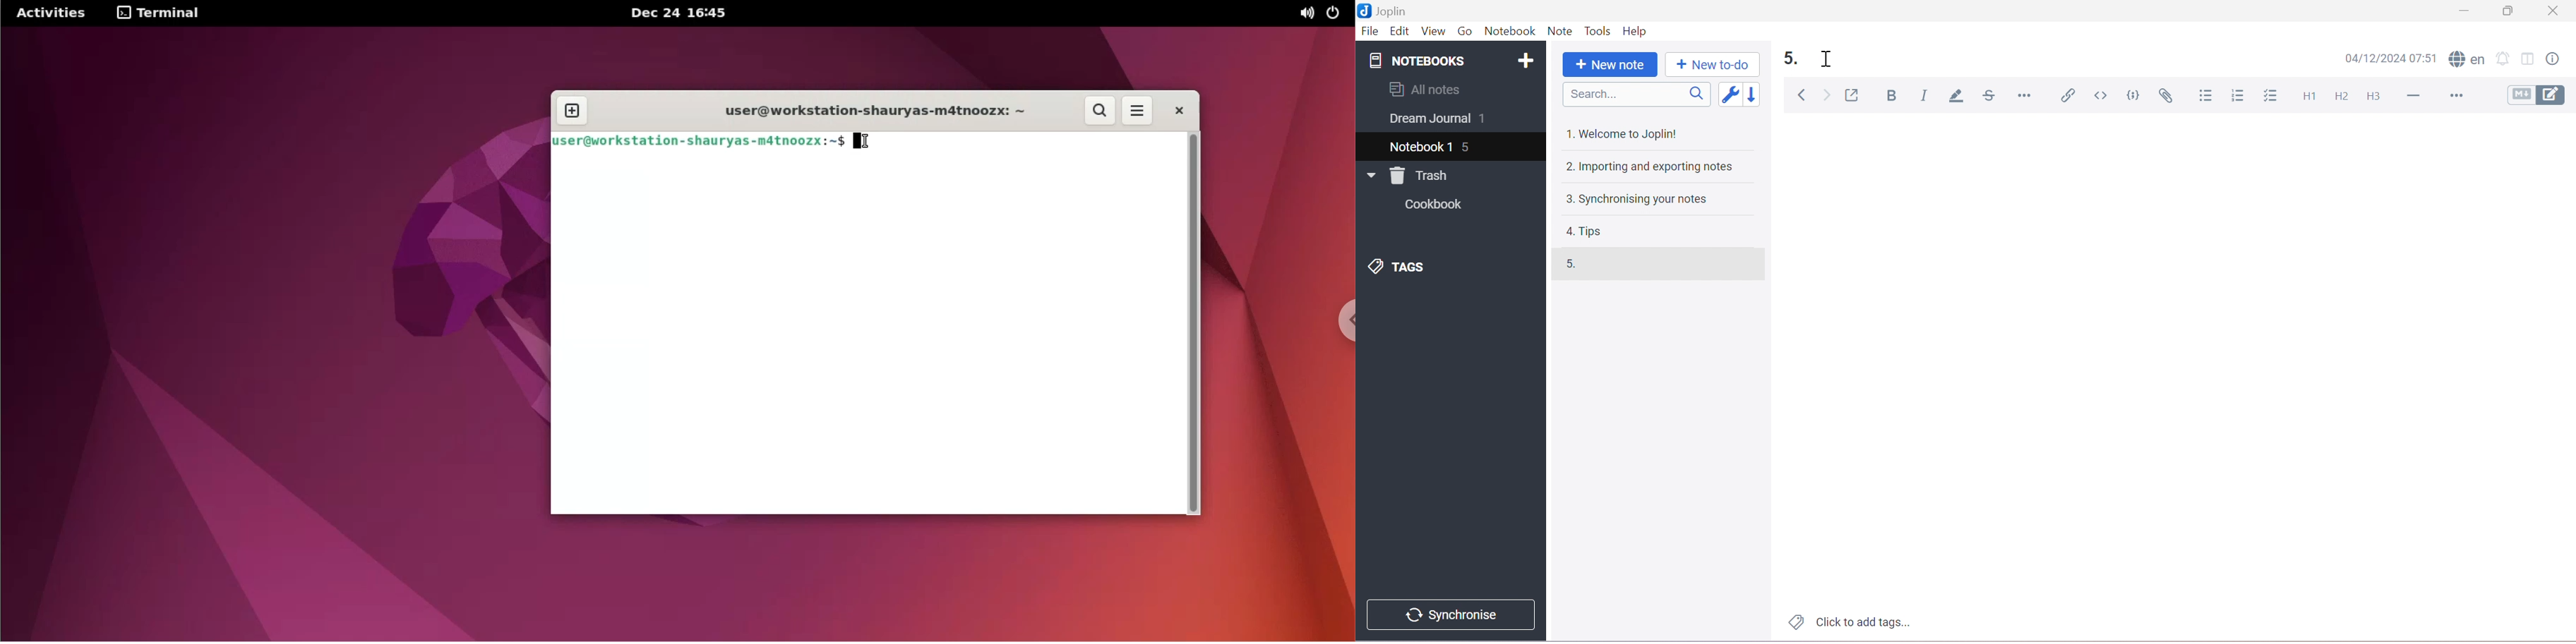 The width and height of the screenshot is (2576, 644). Describe the element at coordinates (1635, 30) in the screenshot. I see `Help` at that location.